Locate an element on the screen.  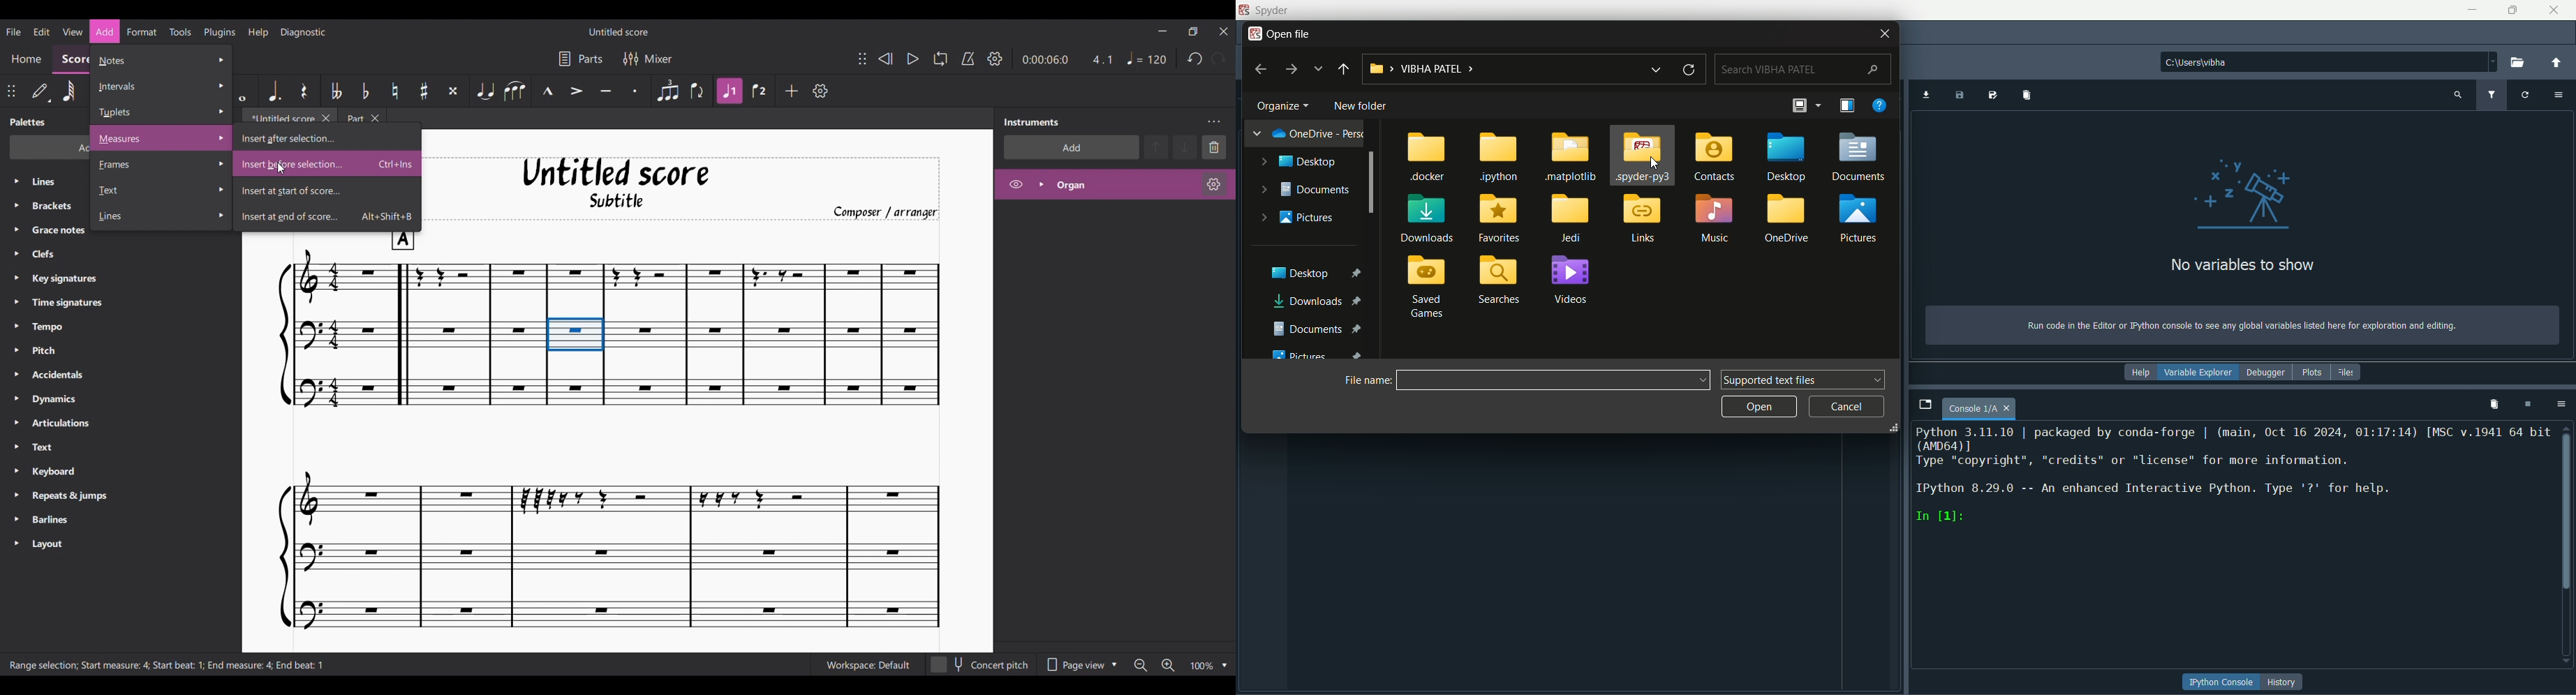
close is located at coordinates (1883, 35).